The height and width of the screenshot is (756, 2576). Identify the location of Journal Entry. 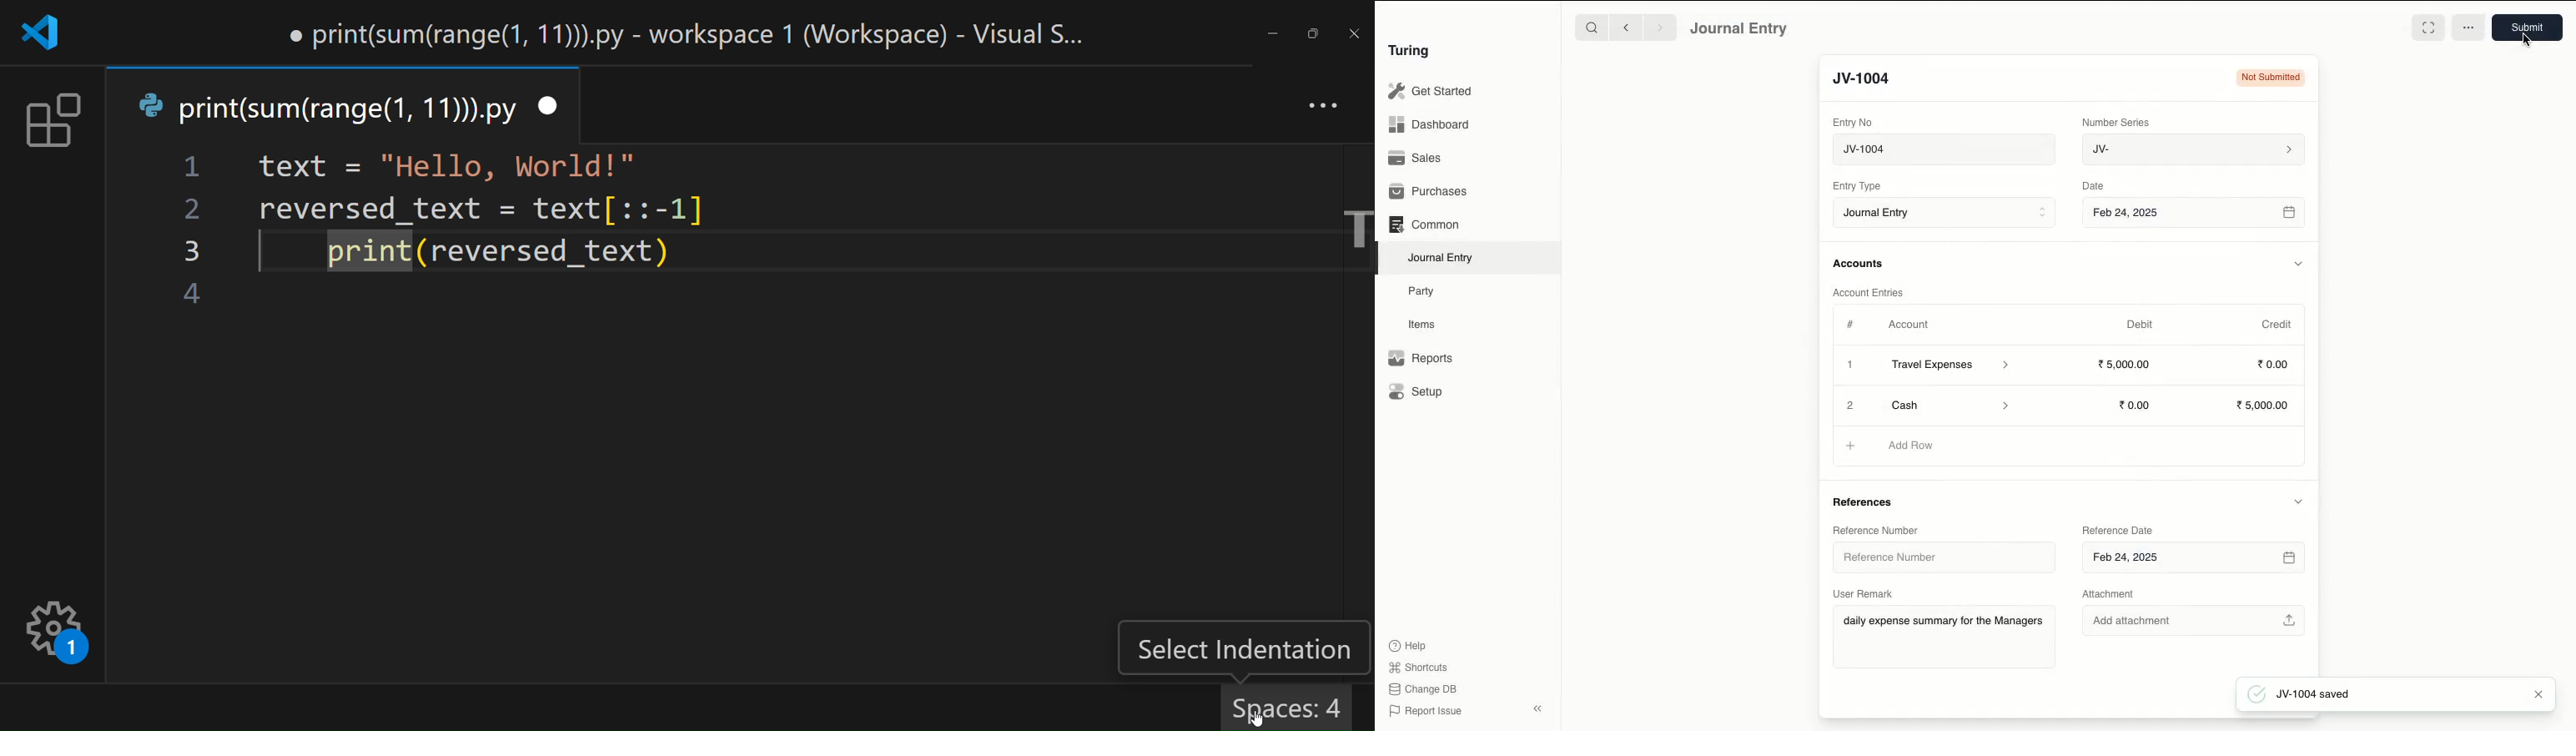
(1740, 29).